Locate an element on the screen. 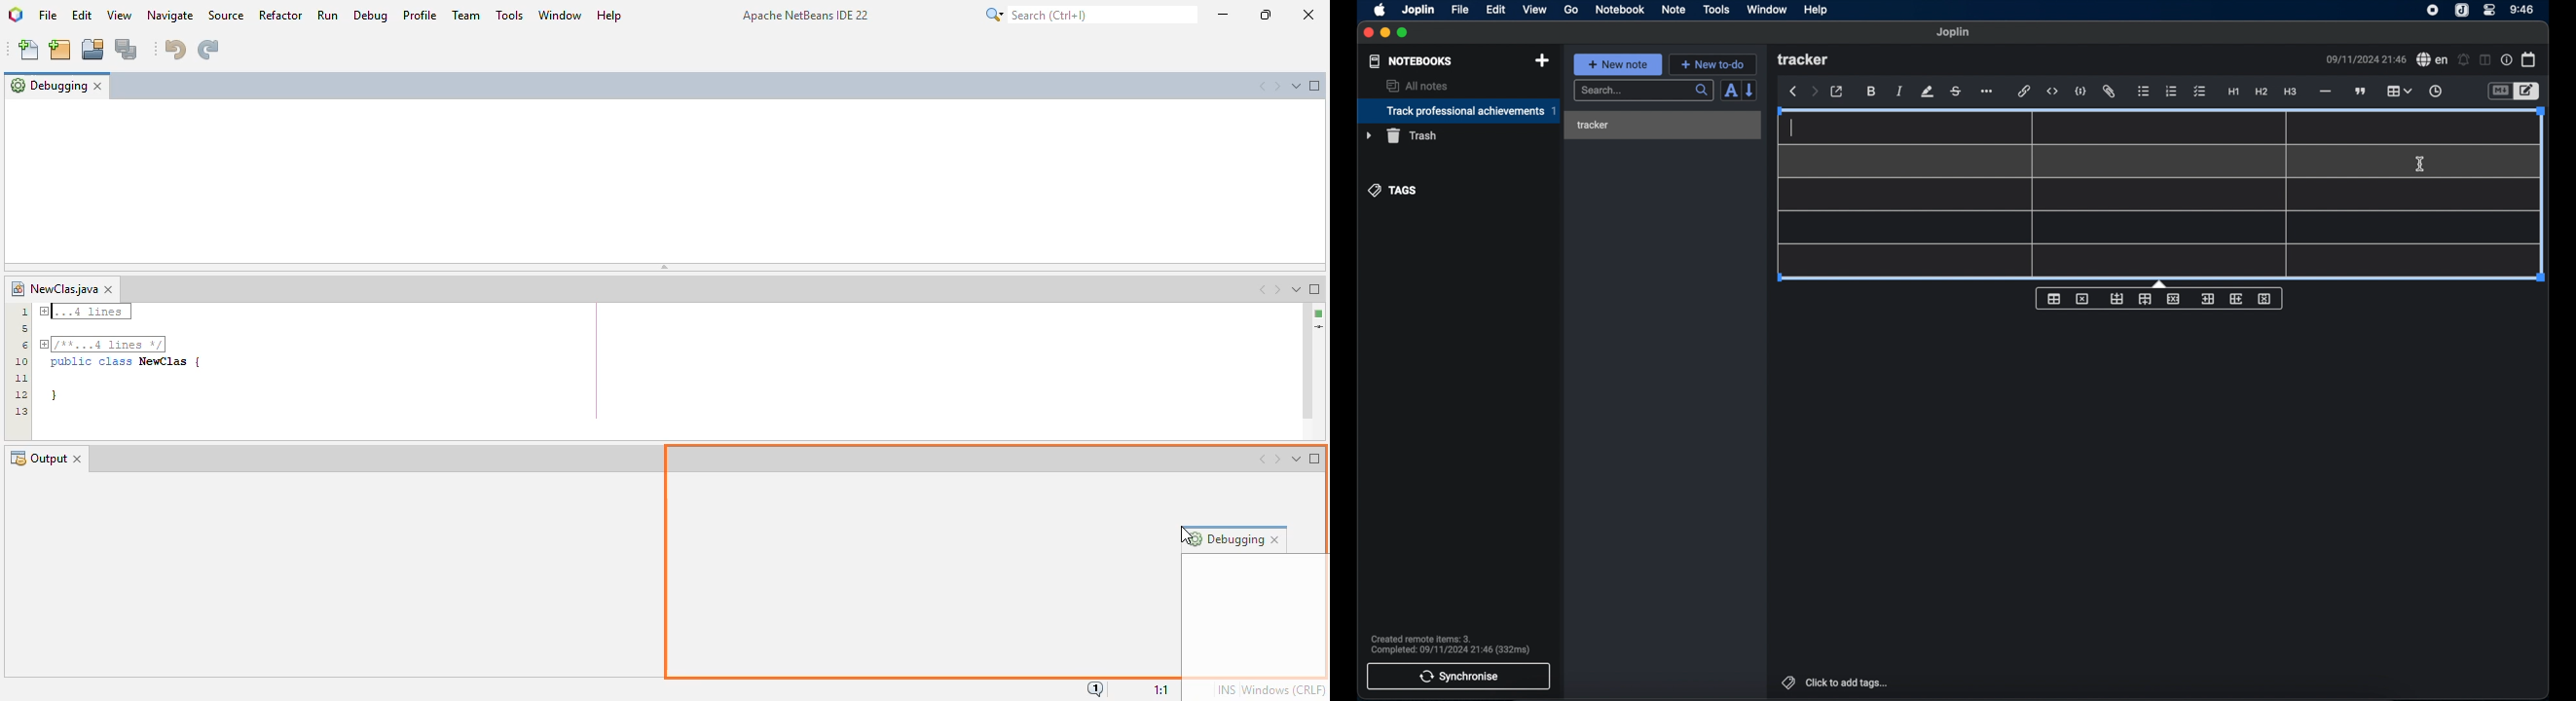  1:1 is located at coordinates (1163, 687).